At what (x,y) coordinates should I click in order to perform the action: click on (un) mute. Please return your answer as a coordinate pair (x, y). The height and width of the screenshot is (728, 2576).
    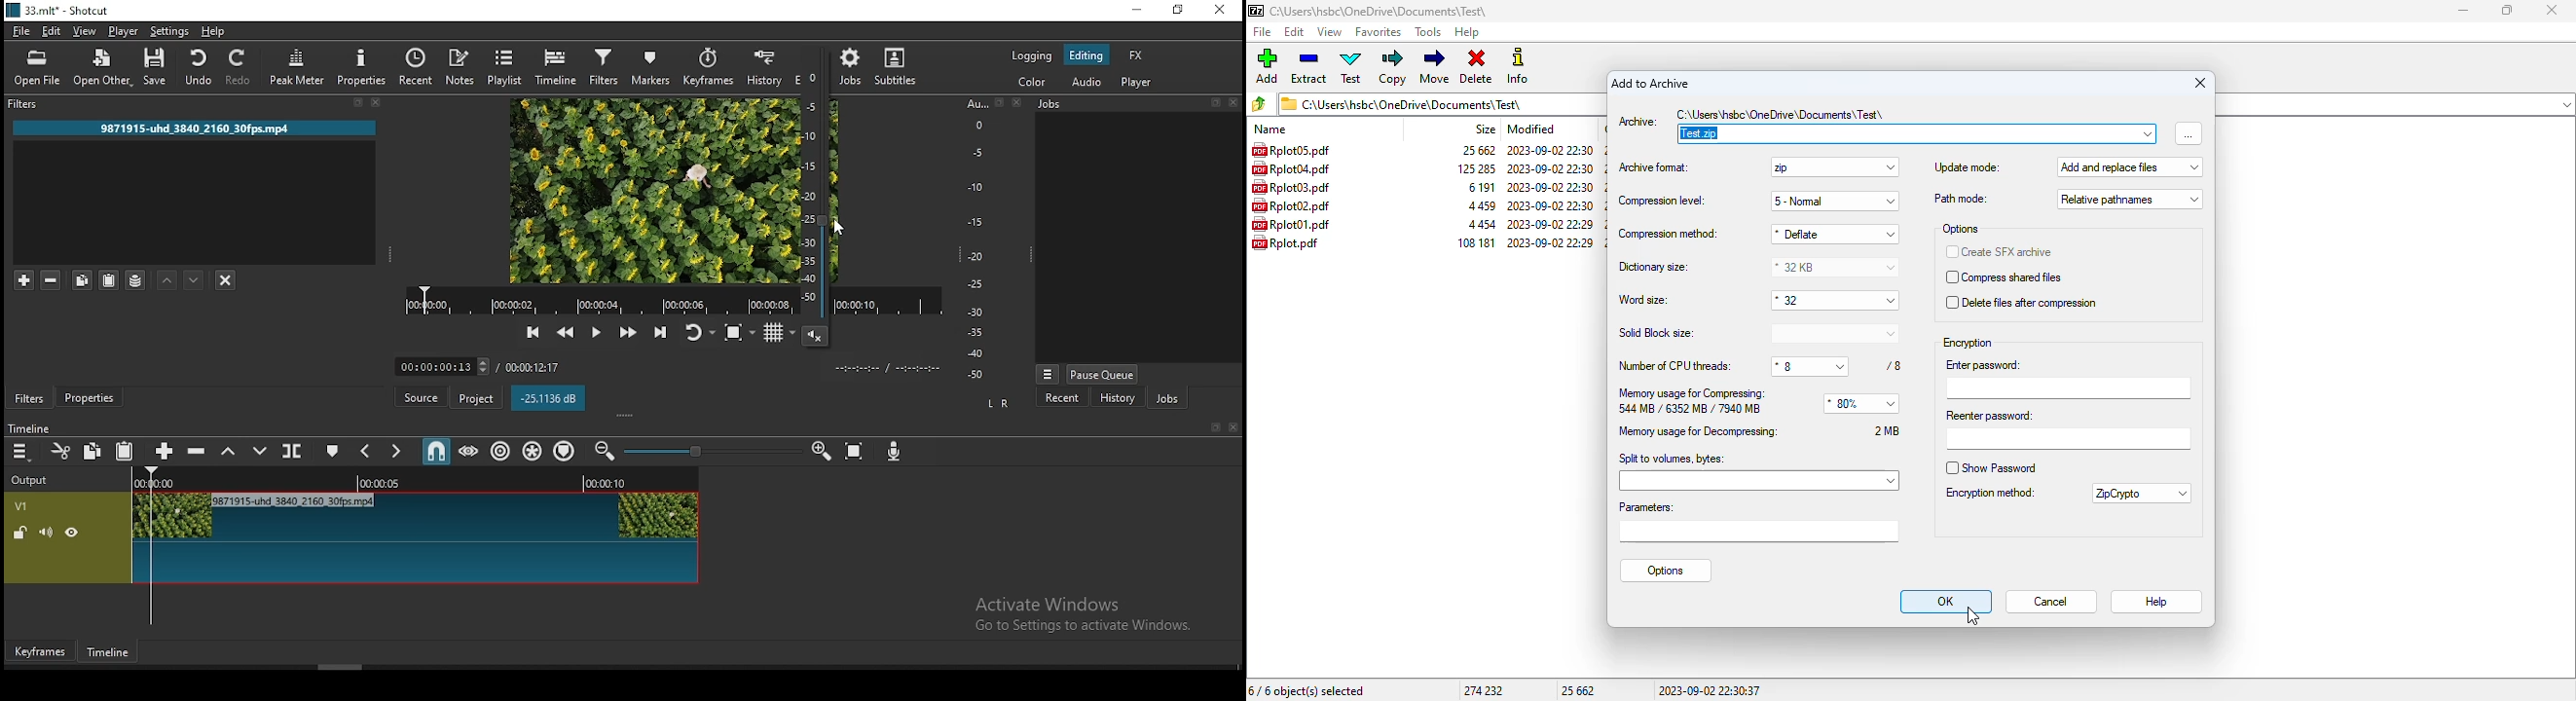
    Looking at the image, I should click on (47, 533).